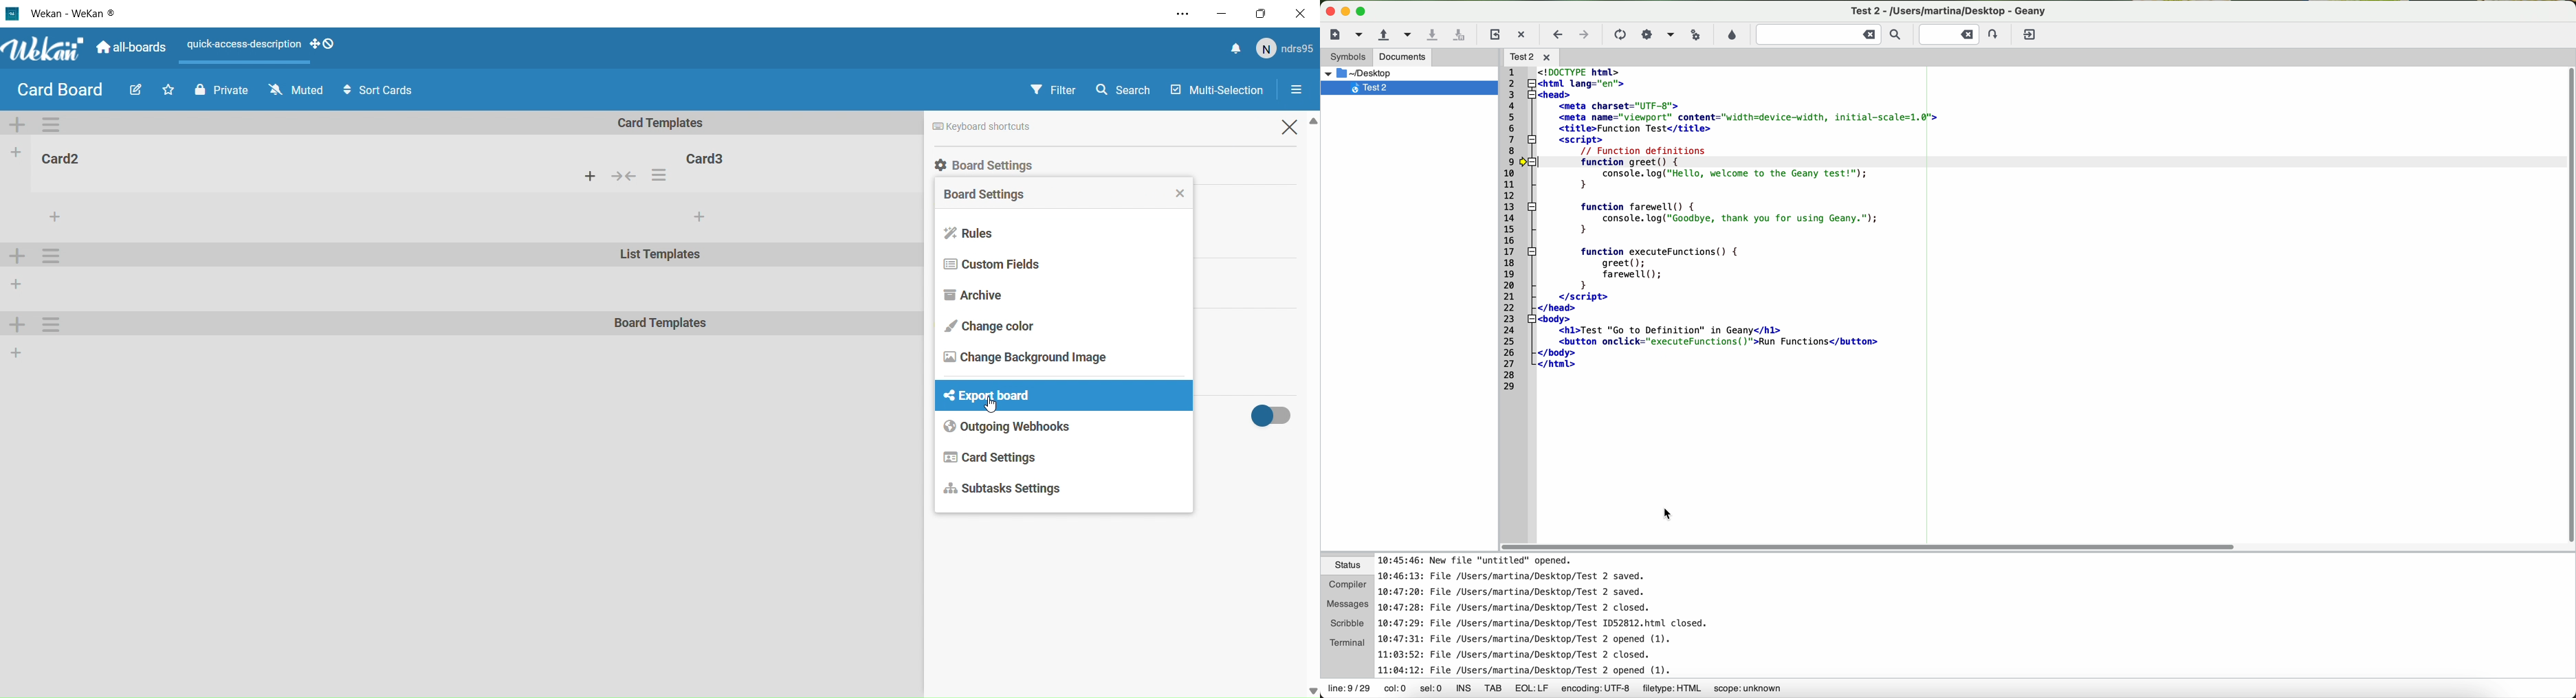 This screenshot has width=2576, height=700. Describe the element at coordinates (1833, 34) in the screenshot. I see `find the entered text in the current file` at that location.